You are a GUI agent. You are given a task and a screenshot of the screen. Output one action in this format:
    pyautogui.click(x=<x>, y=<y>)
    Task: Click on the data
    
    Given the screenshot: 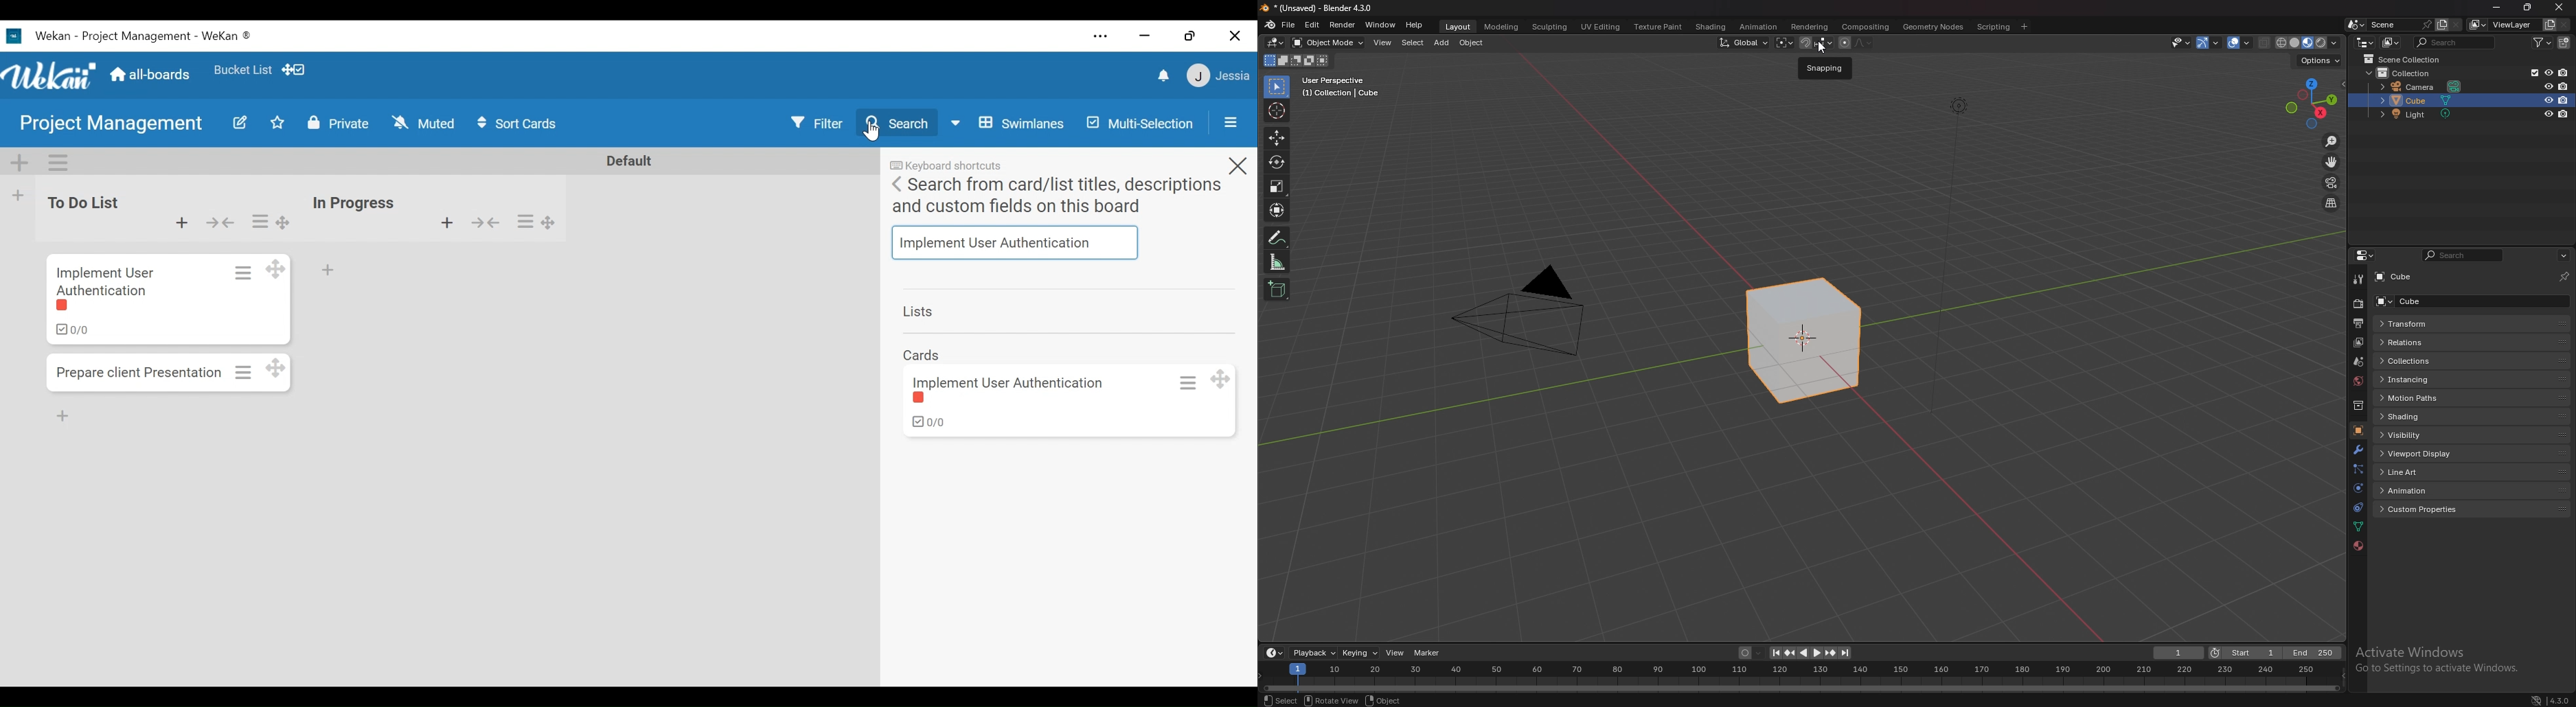 What is the action you would take?
    pyautogui.click(x=2360, y=526)
    